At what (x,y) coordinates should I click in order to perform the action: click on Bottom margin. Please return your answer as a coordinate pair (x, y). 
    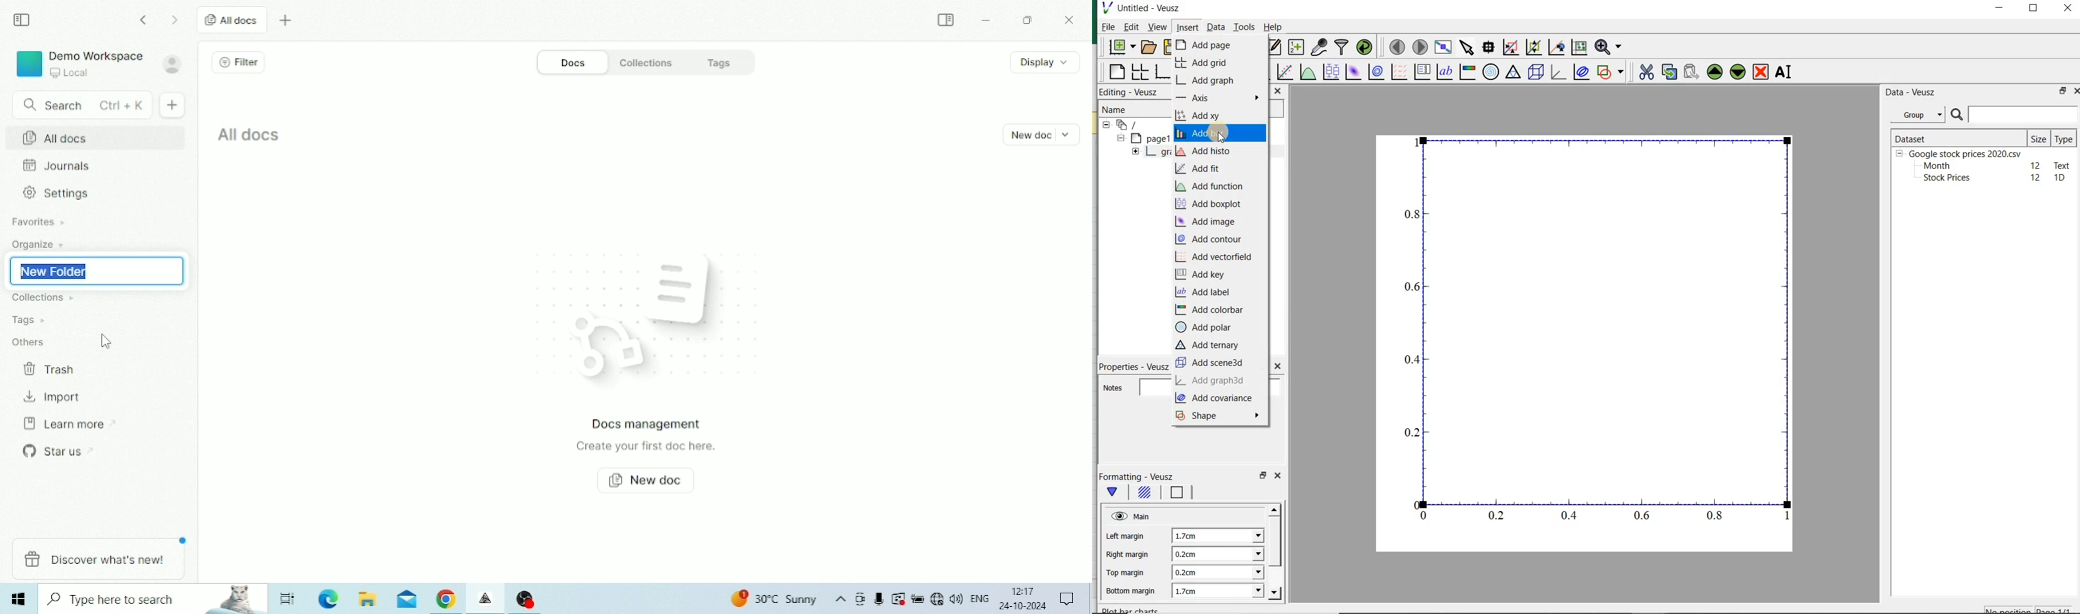
    Looking at the image, I should click on (1129, 592).